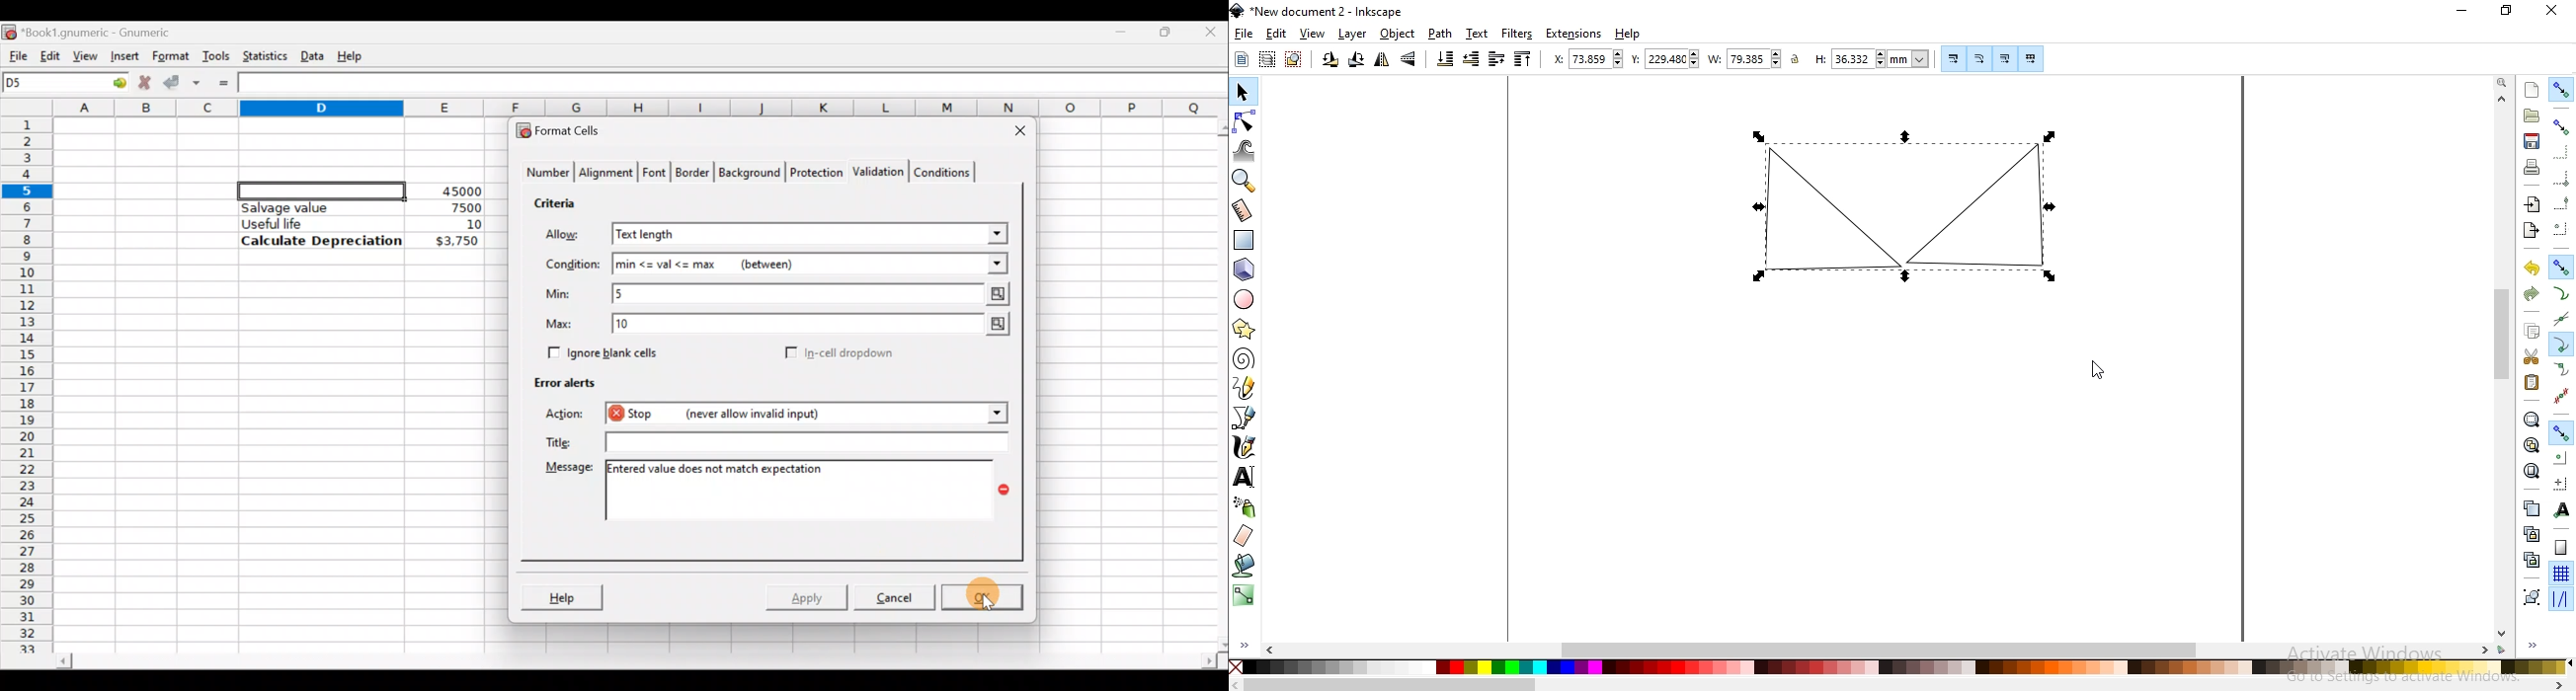 This screenshot has height=700, width=2576. What do you see at coordinates (561, 596) in the screenshot?
I see `Help` at bounding box center [561, 596].